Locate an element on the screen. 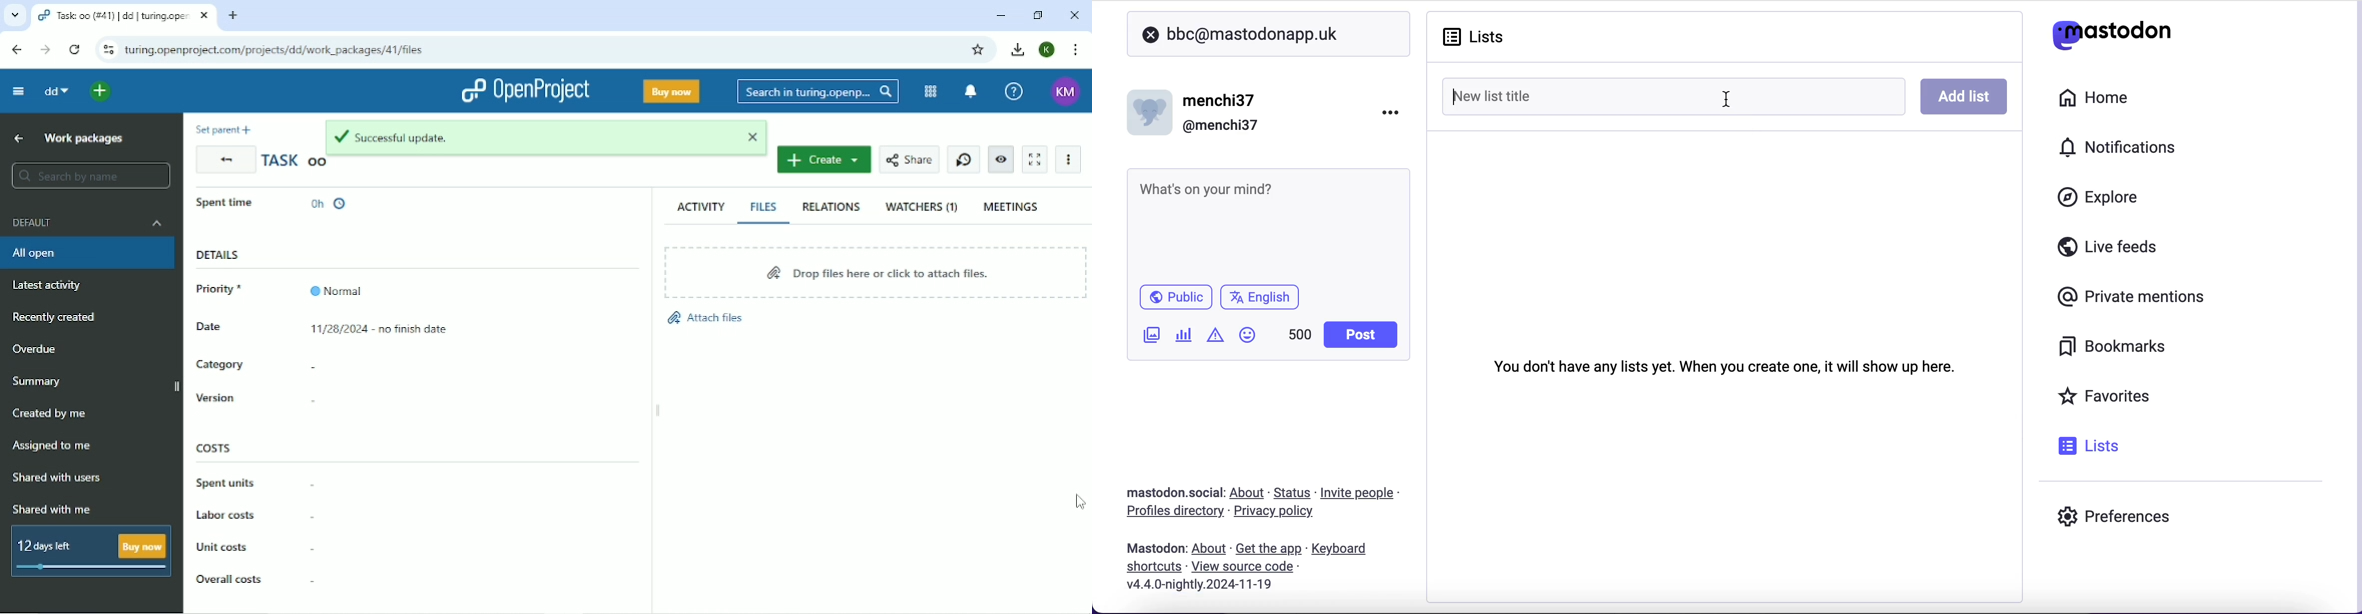 Image resolution: width=2380 pixels, height=616 pixels. explore is located at coordinates (2108, 198).